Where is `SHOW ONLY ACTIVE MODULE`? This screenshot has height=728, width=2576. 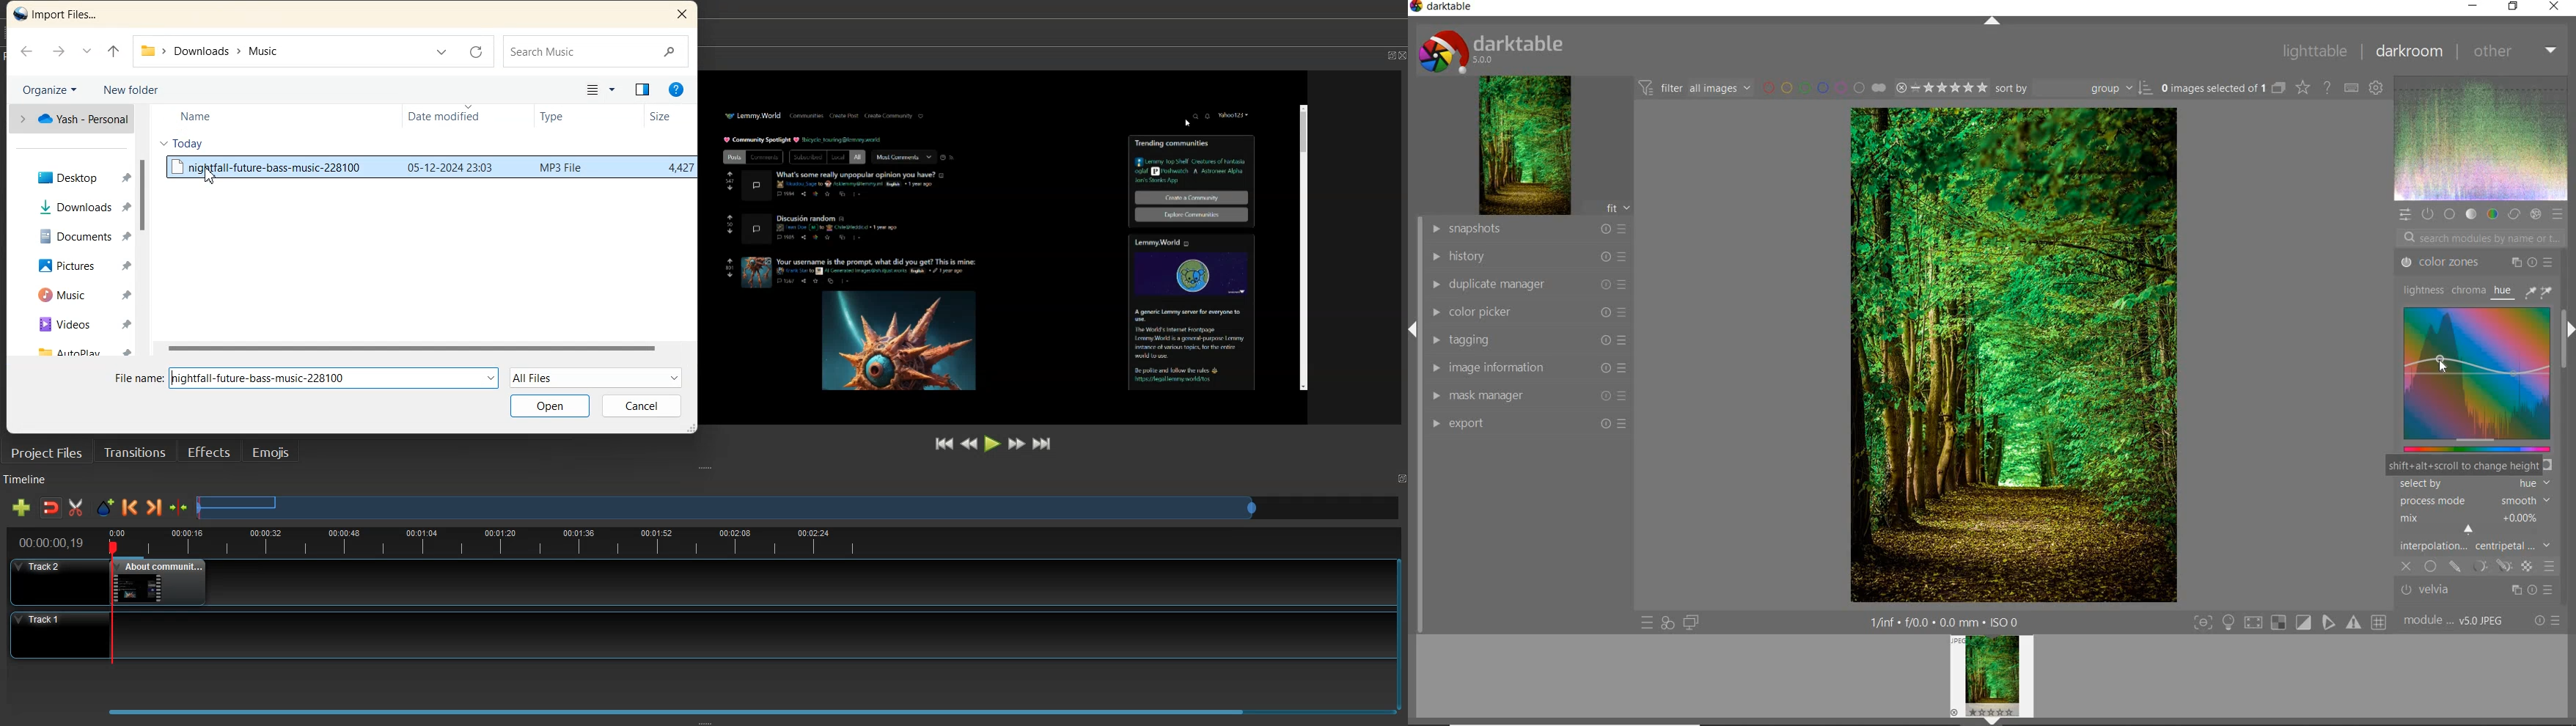 SHOW ONLY ACTIVE MODULE is located at coordinates (2428, 213).